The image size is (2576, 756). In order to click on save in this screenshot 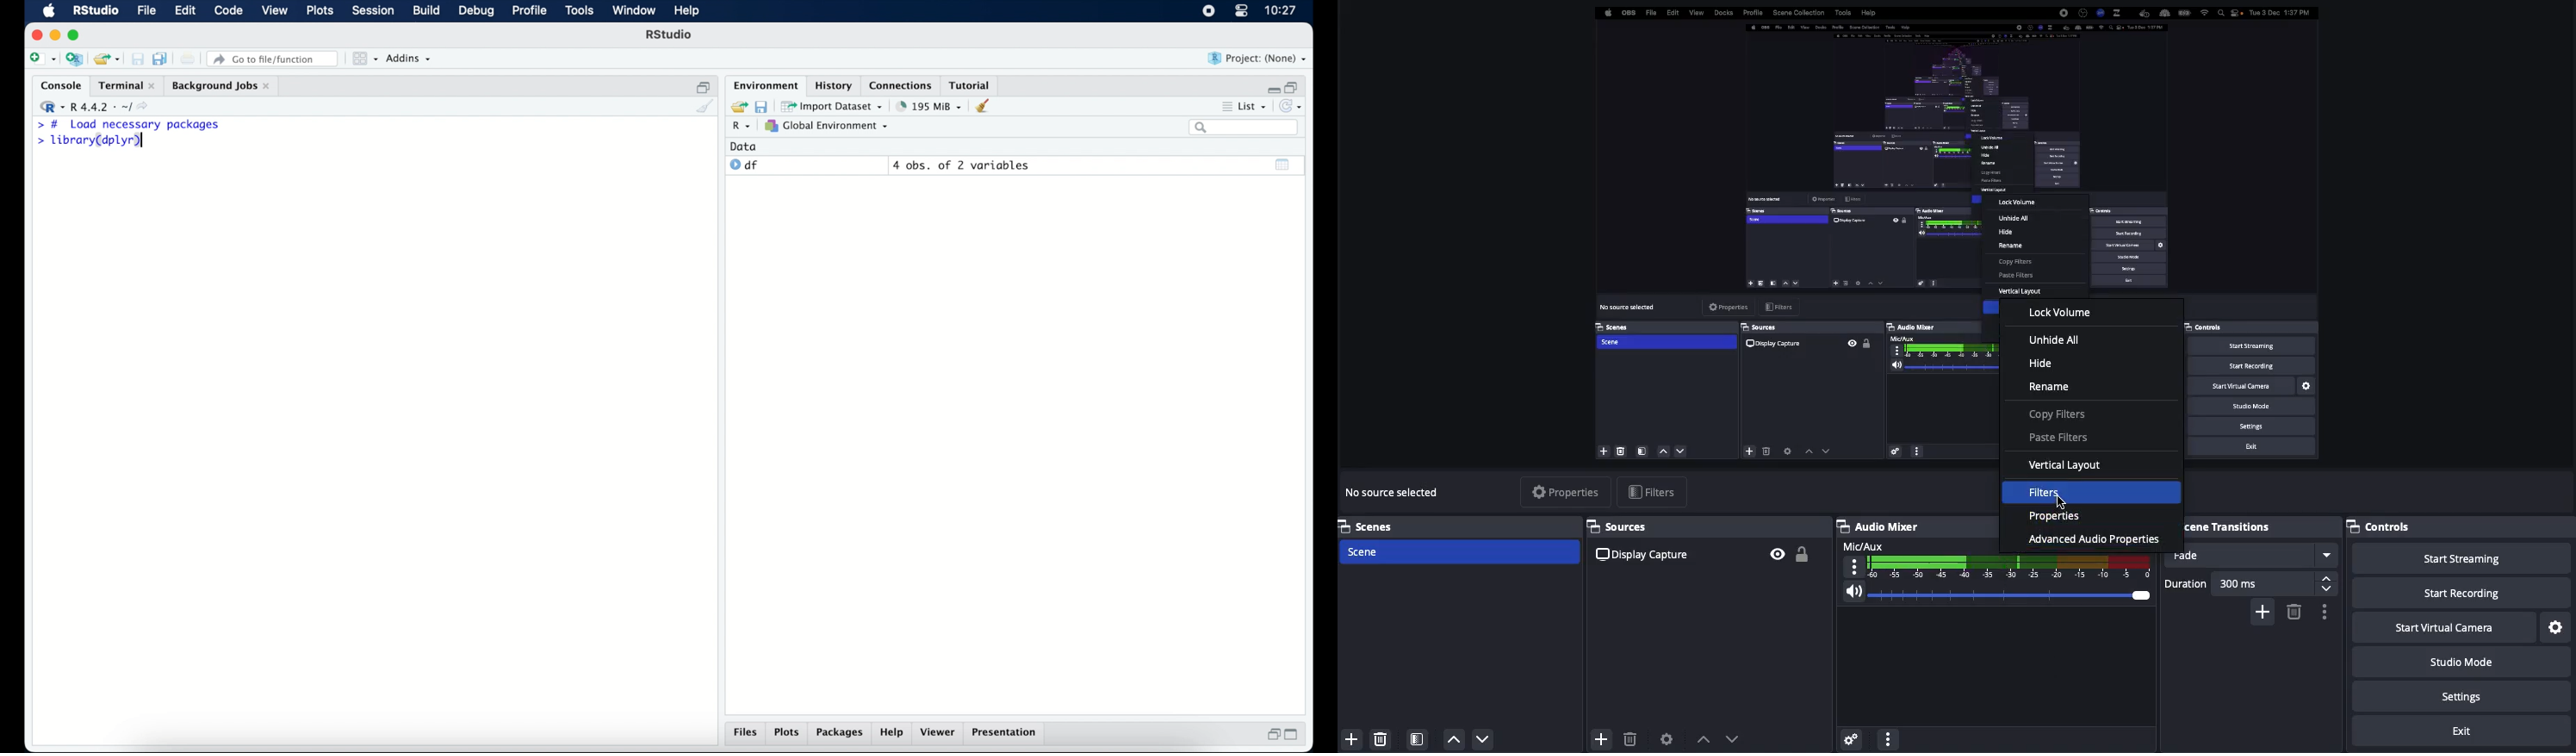, I will do `click(137, 59)`.